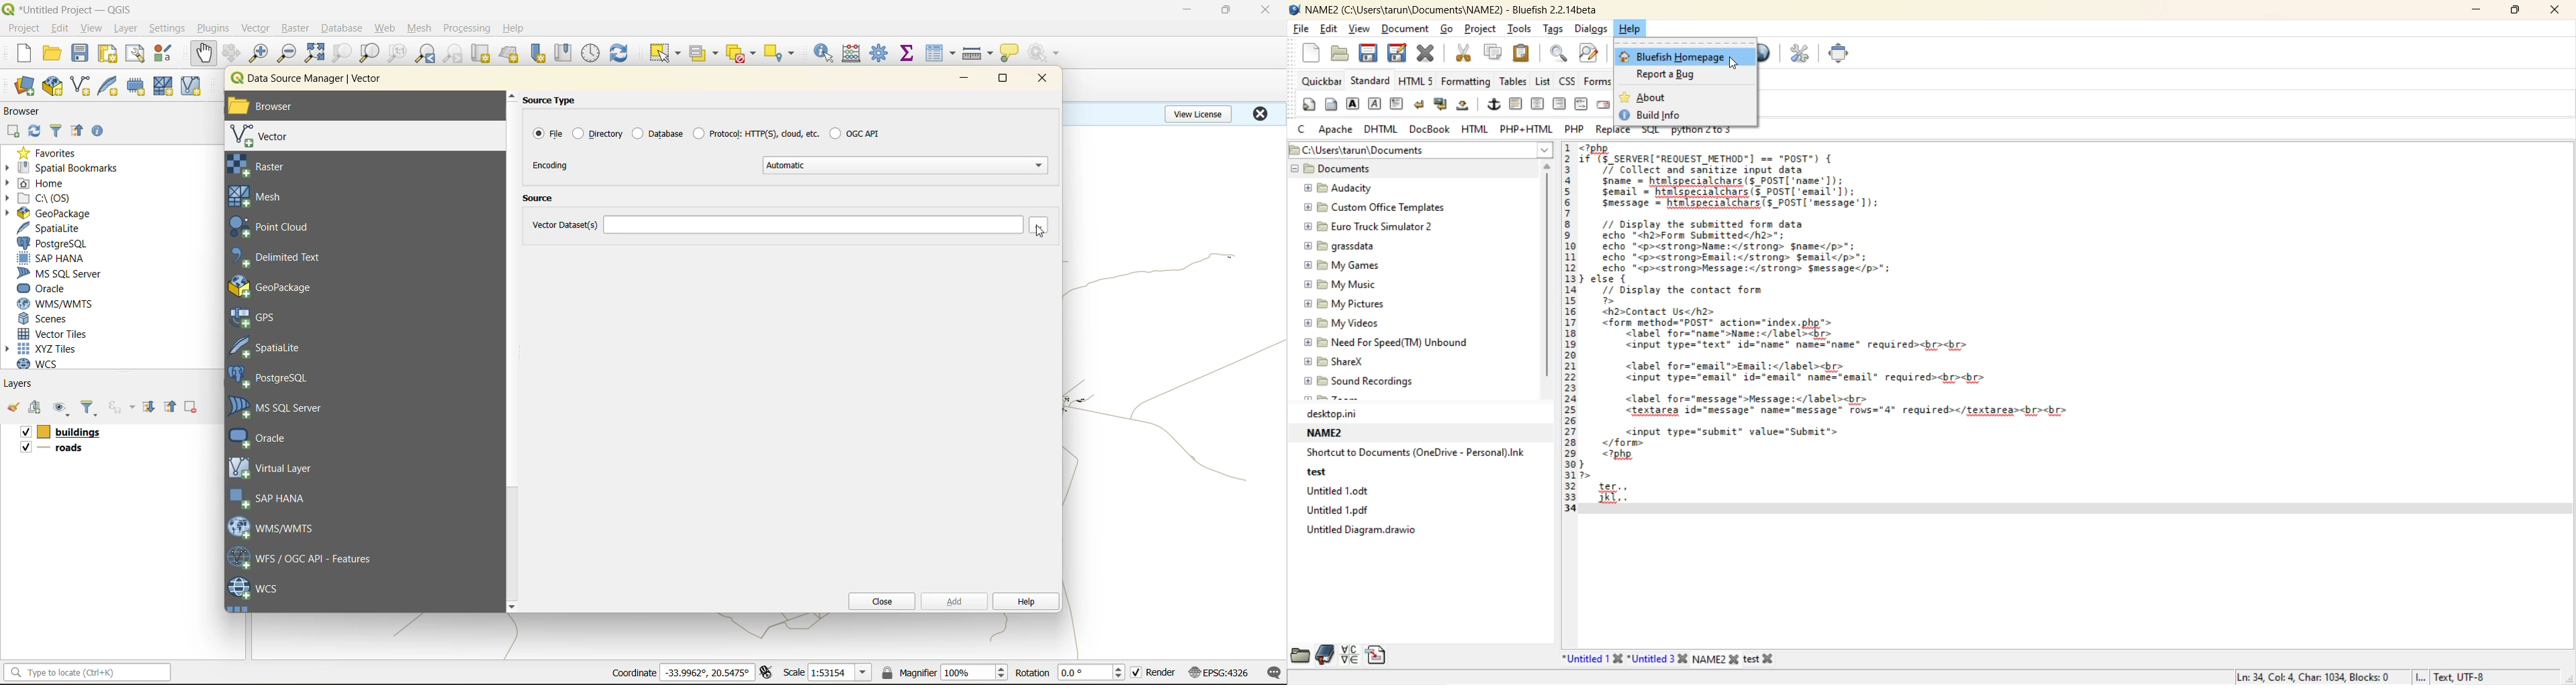 The width and height of the screenshot is (2576, 700). I want to click on remove layer, so click(192, 407).